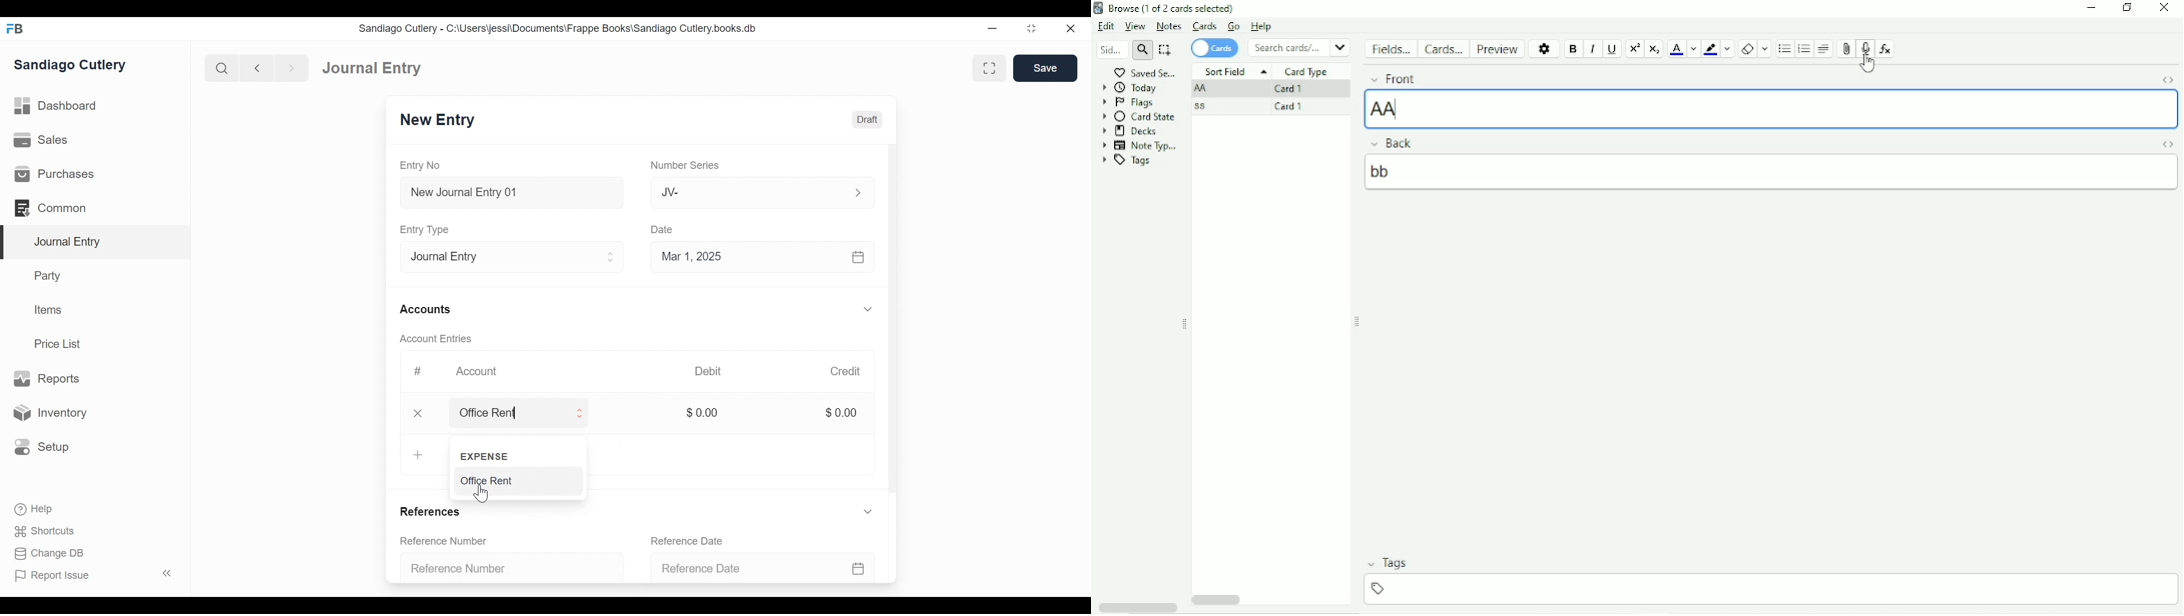 This screenshot has height=616, width=2184. Describe the element at coordinates (1677, 49) in the screenshot. I see `Text color` at that location.